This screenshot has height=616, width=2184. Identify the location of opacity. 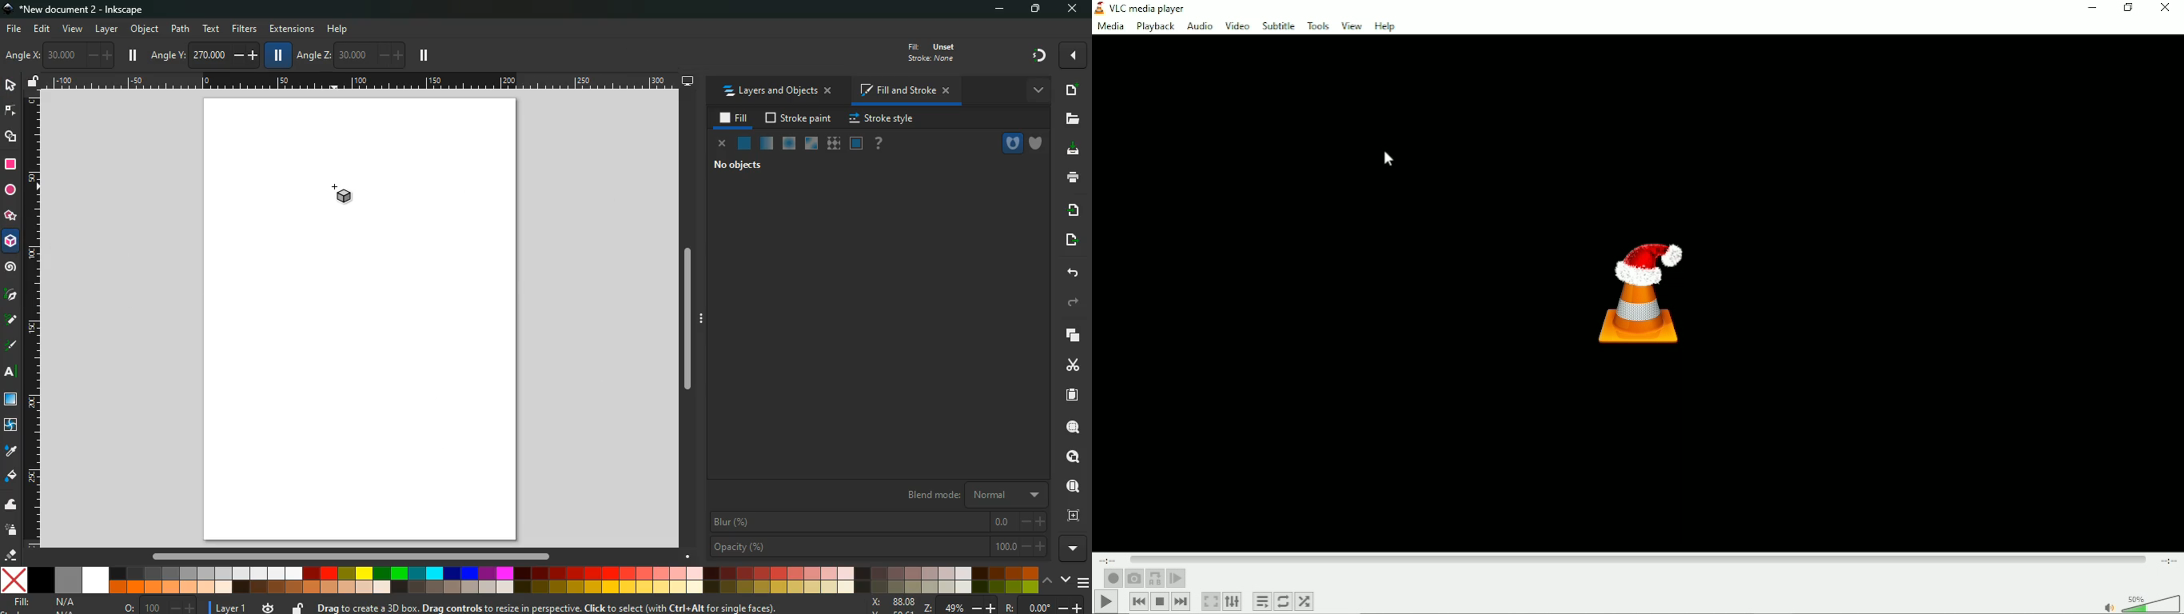
(877, 545).